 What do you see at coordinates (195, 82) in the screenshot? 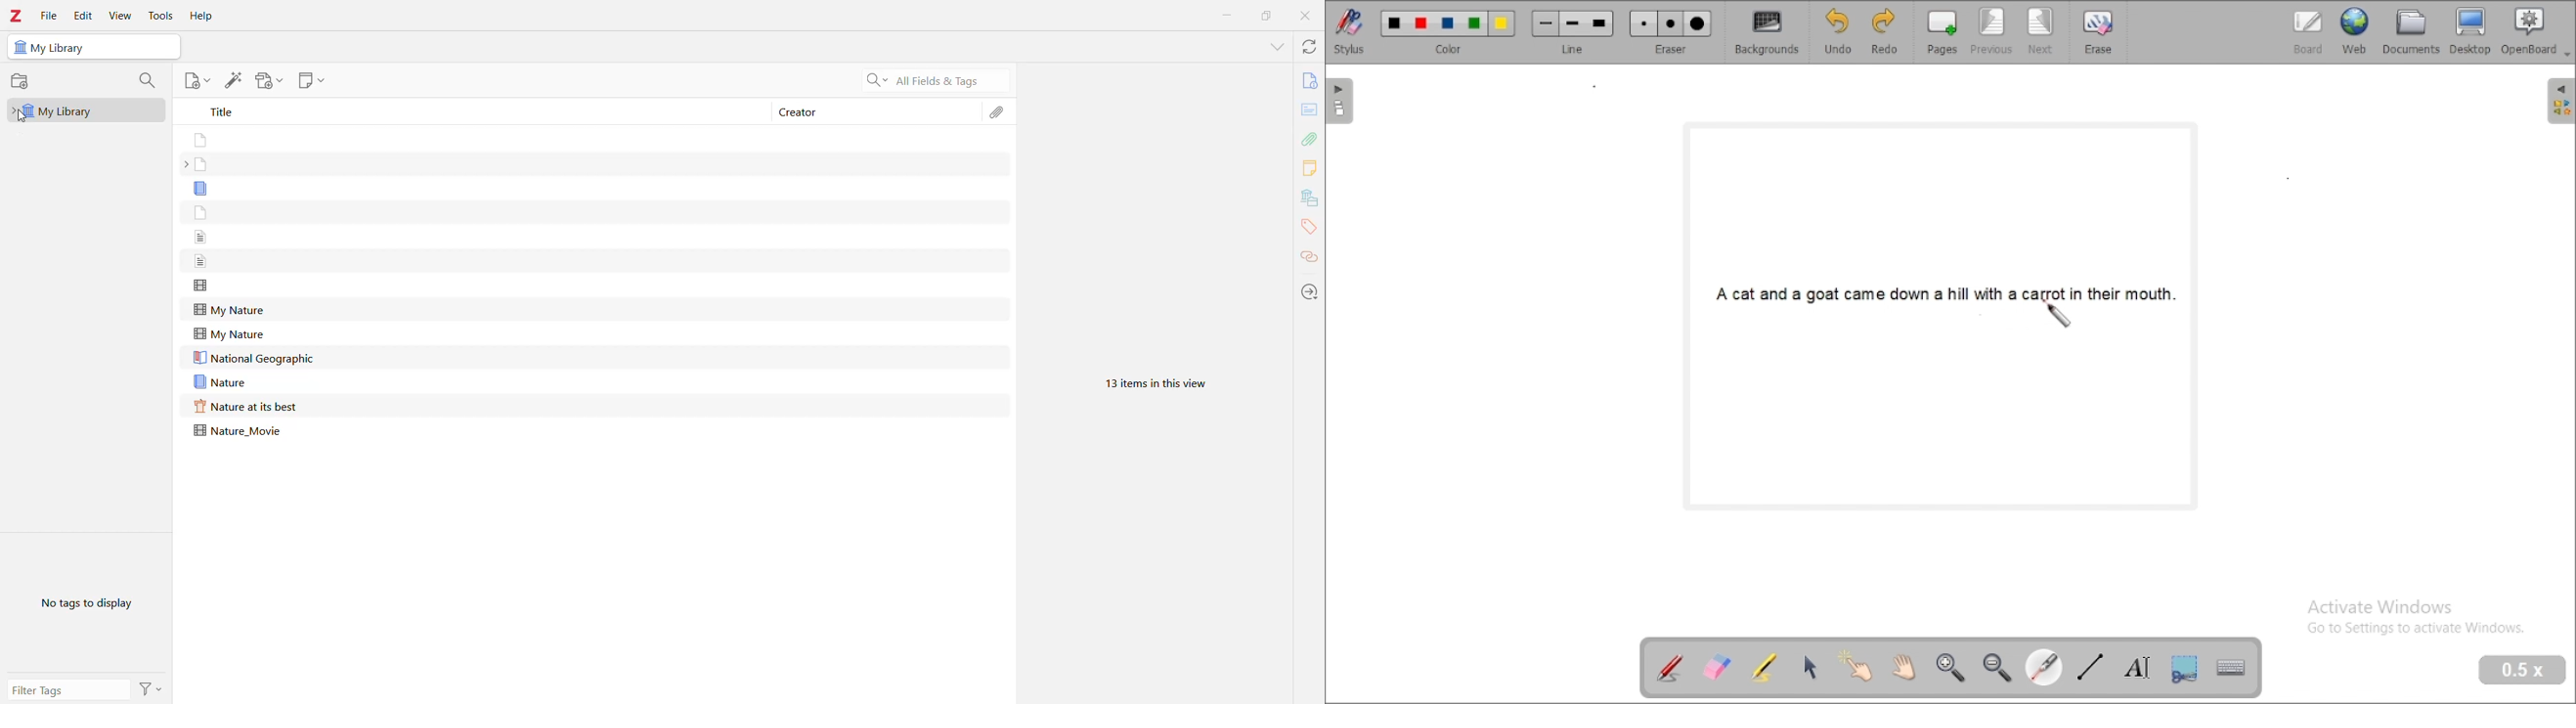
I see `New Item` at bounding box center [195, 82].